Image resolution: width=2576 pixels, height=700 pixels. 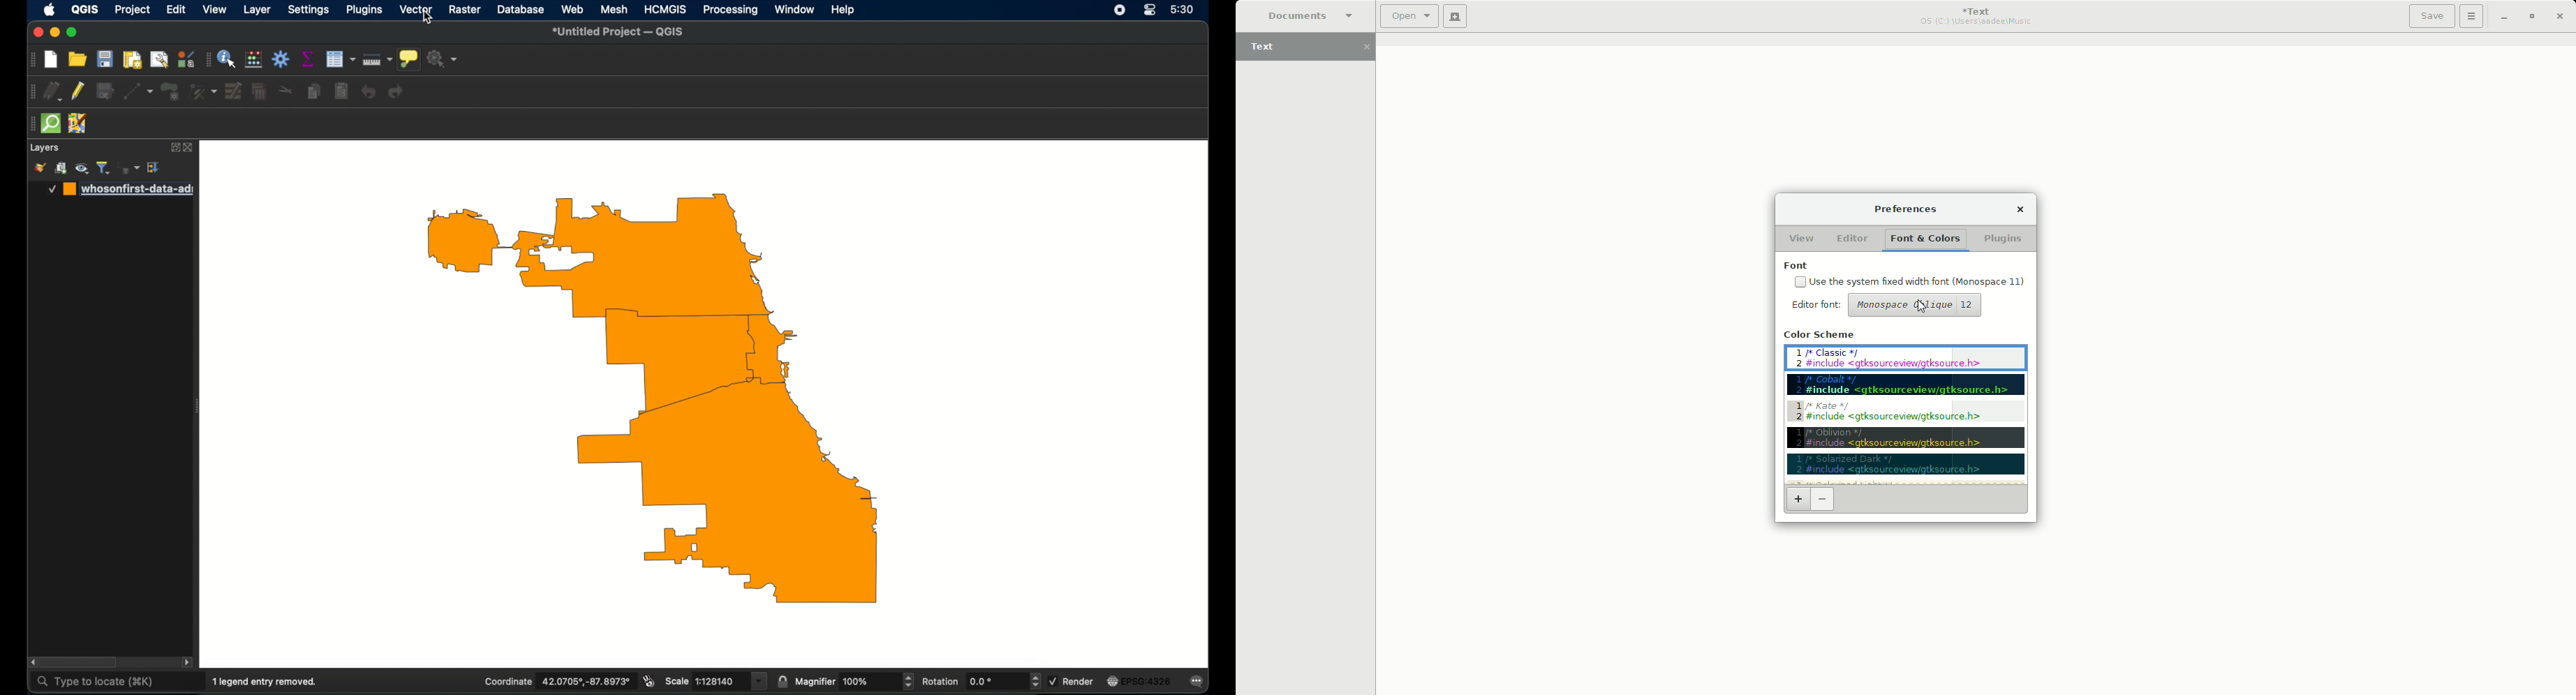 What do you see at coordinates (2025, 206) in the screenshot?
I see `Close` at bounding box center [2025, 206].